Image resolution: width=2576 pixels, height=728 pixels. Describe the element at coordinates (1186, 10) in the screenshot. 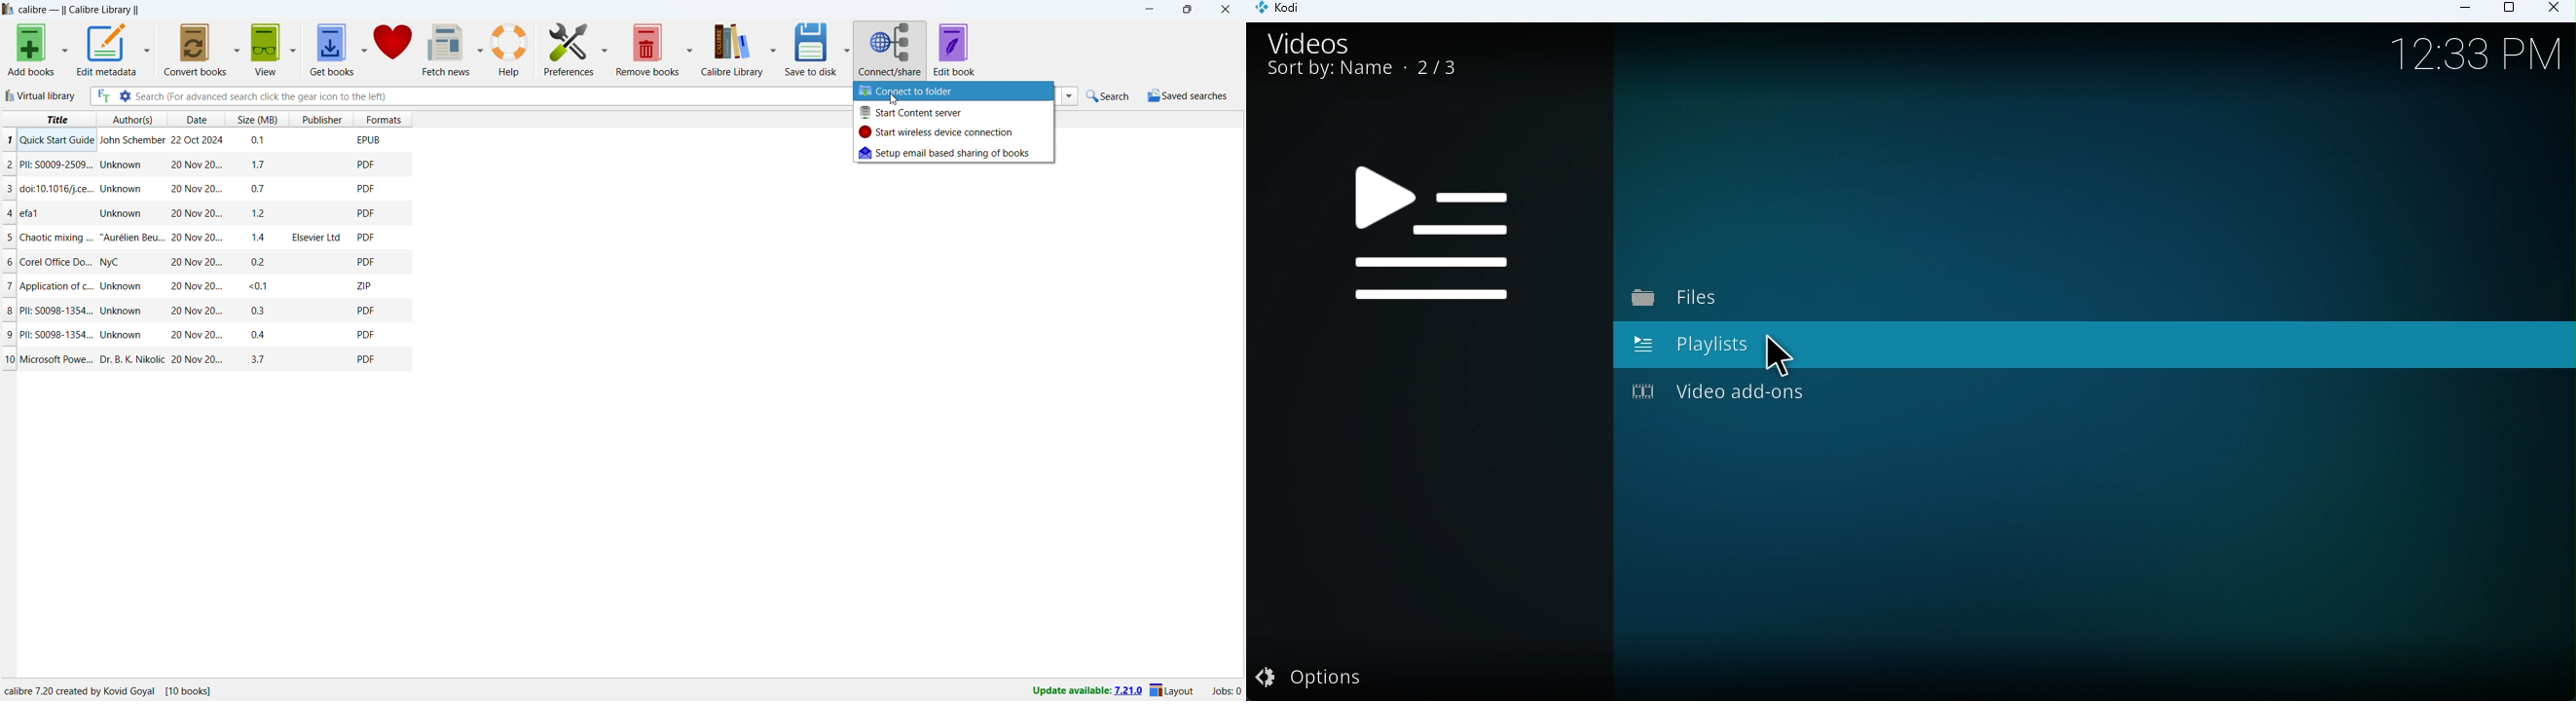

I see `maximize` at that location.